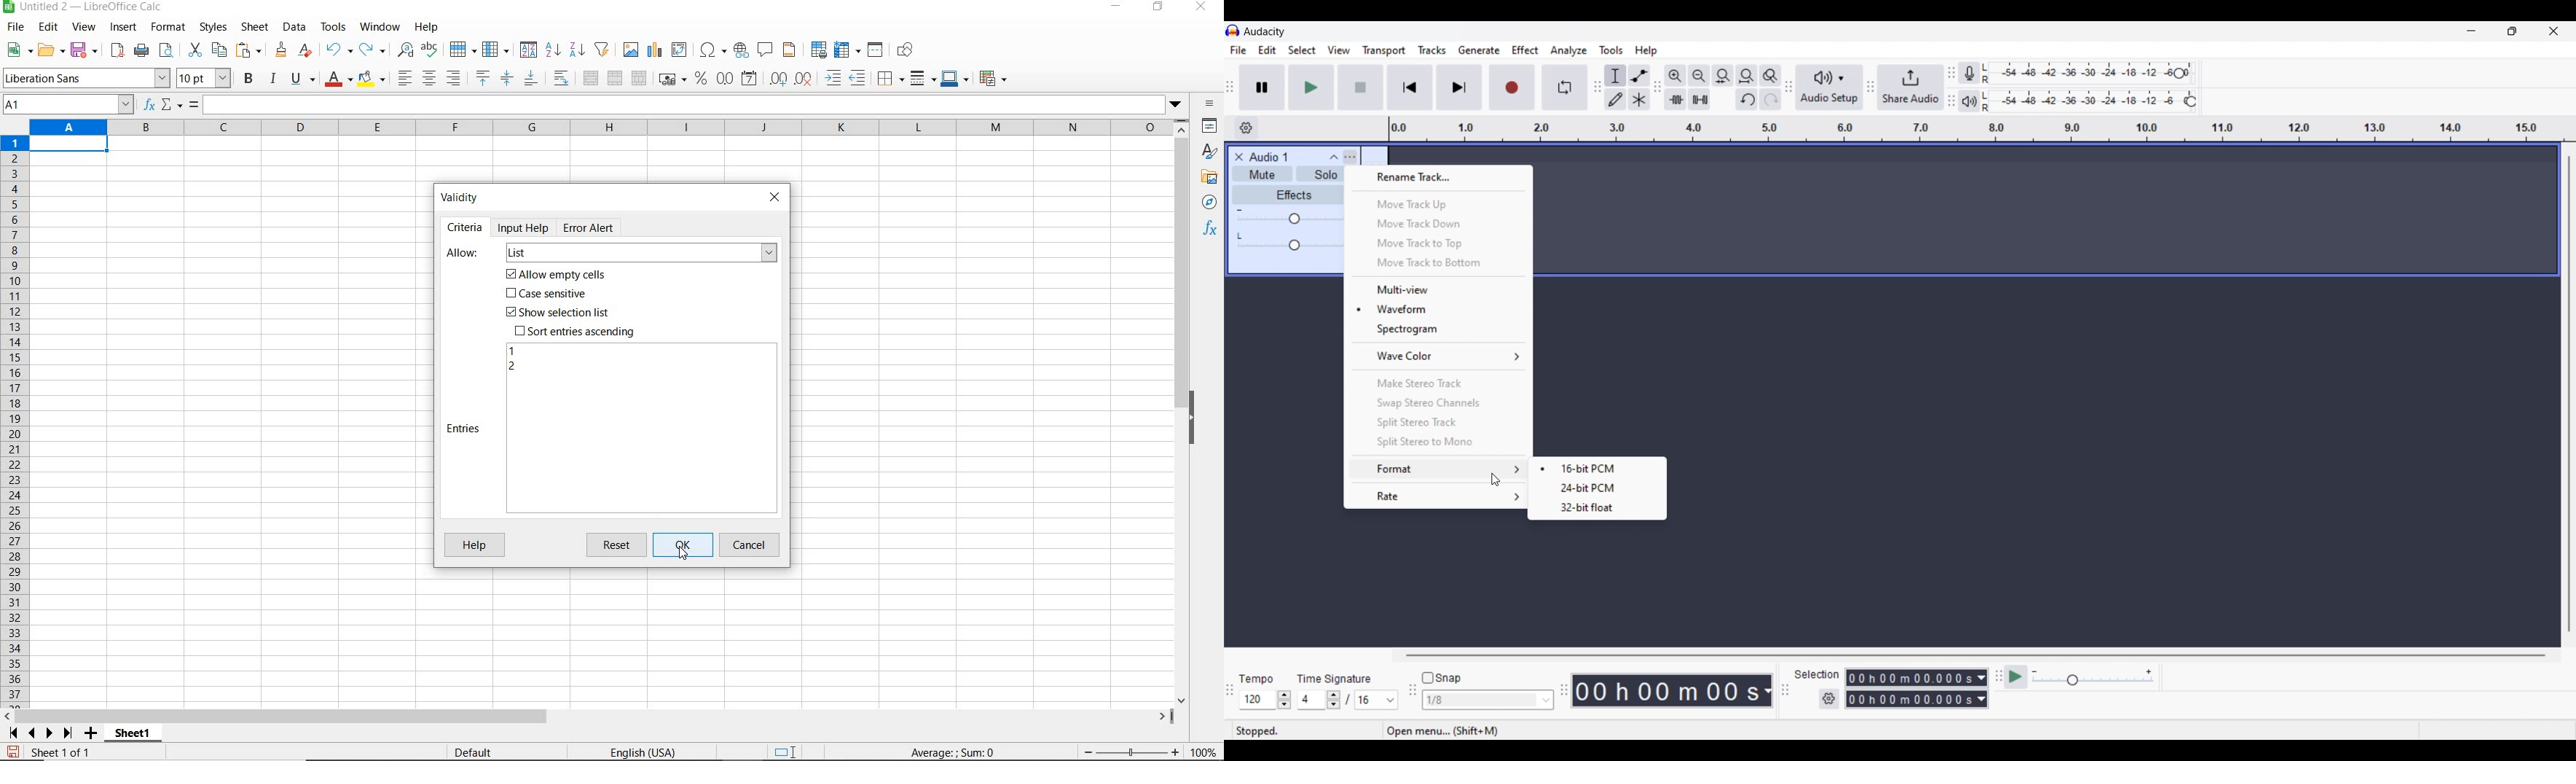 The width and height of the screenshot is (2576, 784). I want to click on Slider, so click(1289, 220).